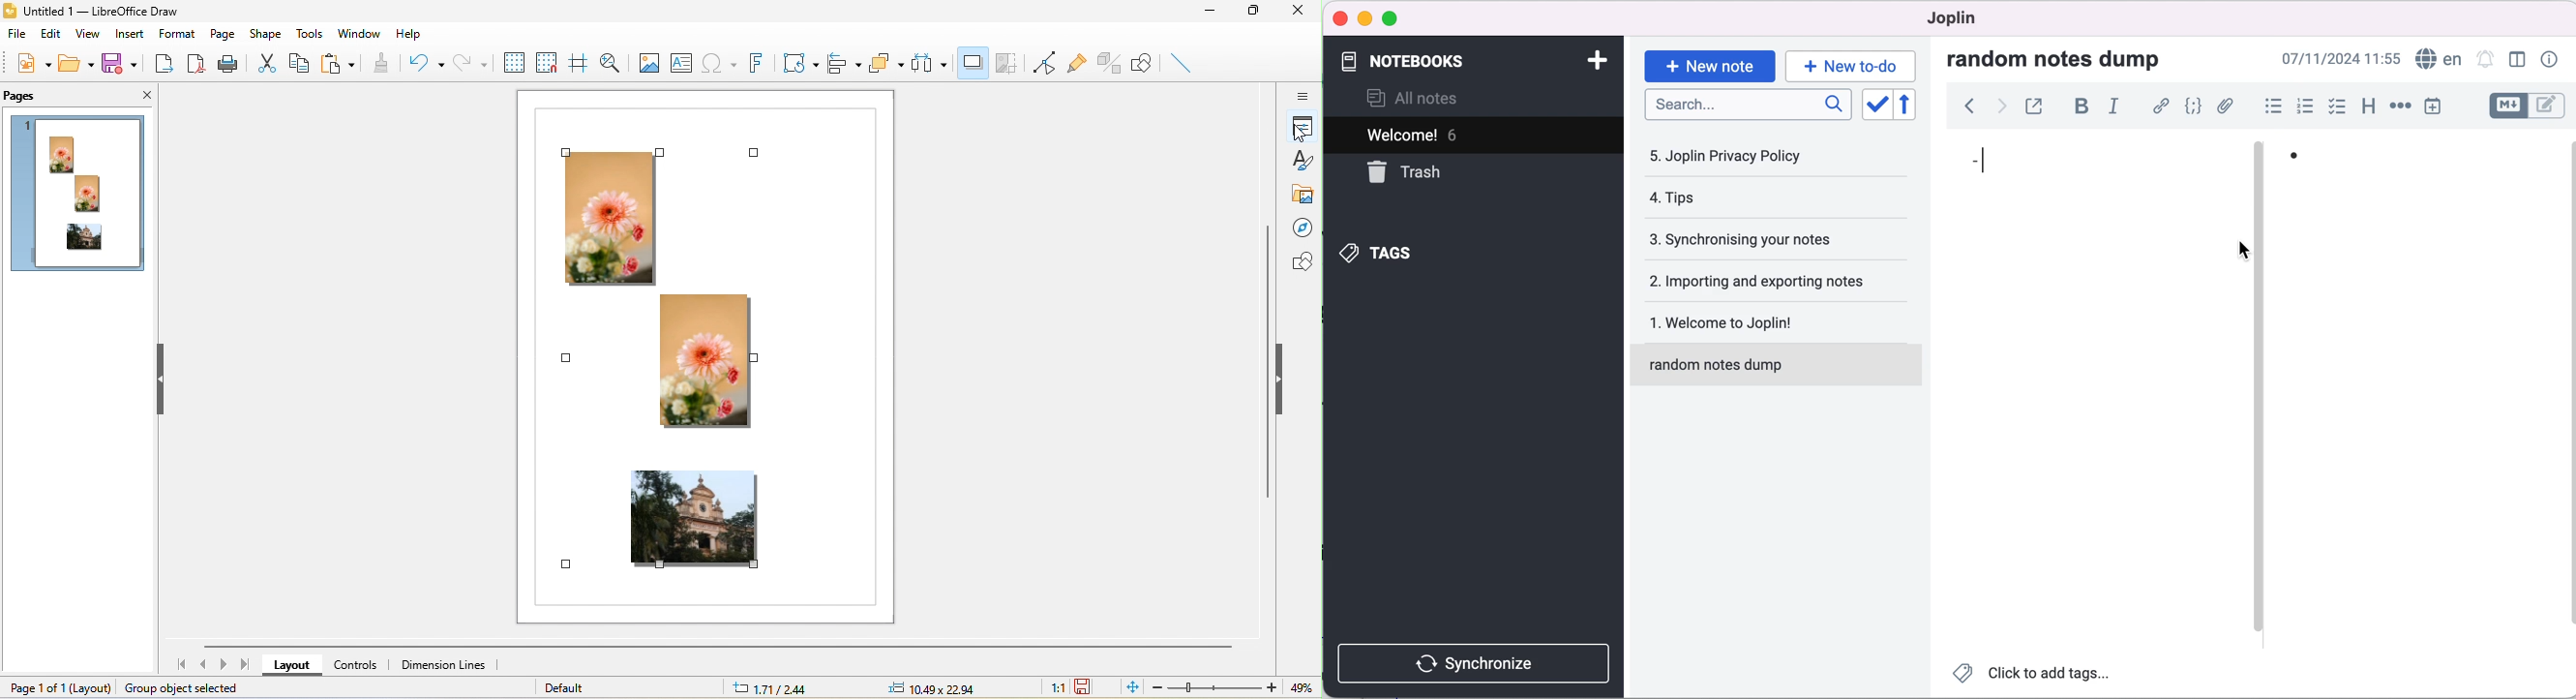 This screenshot has height=700, width=2576. What do you see at coordinates (2260, 172) in the screenshot?
I see `vertical slider` at bounding box center [2260, 172].